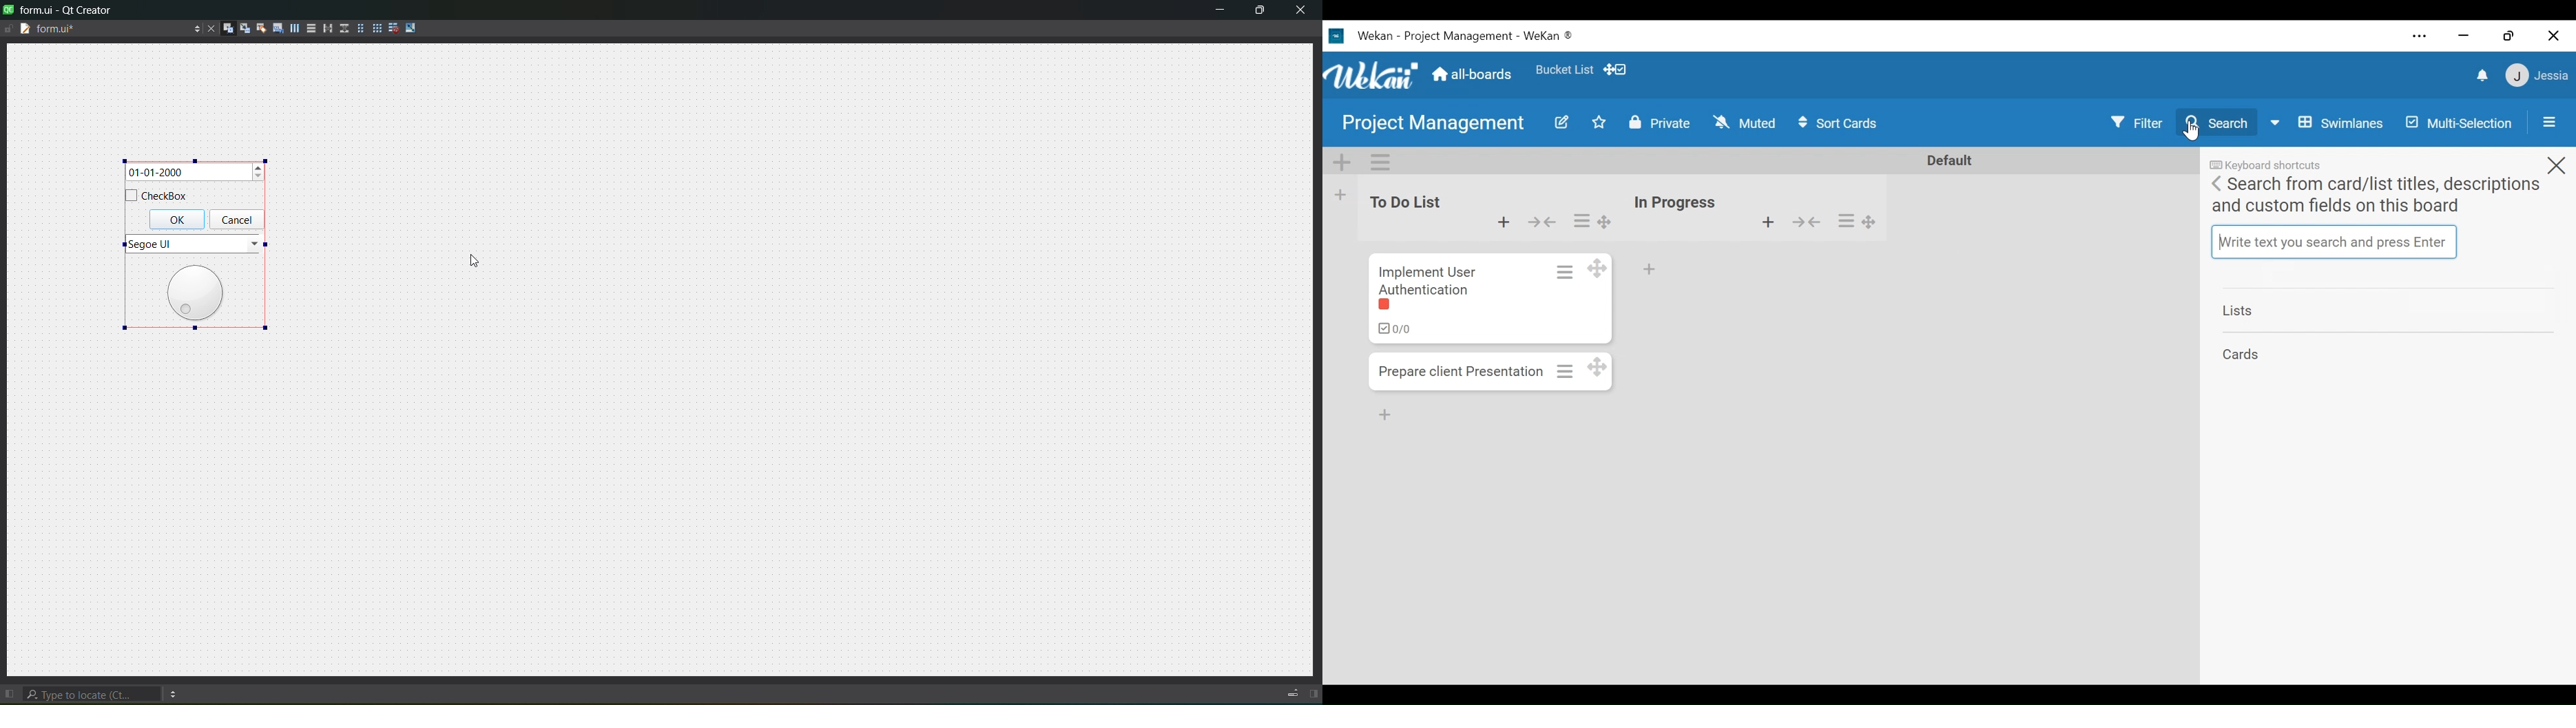  What do you see at coordinates (2337, 242) in the screenshot?
I see `Write text you search and press enter` at bounding box center [2337, 242].